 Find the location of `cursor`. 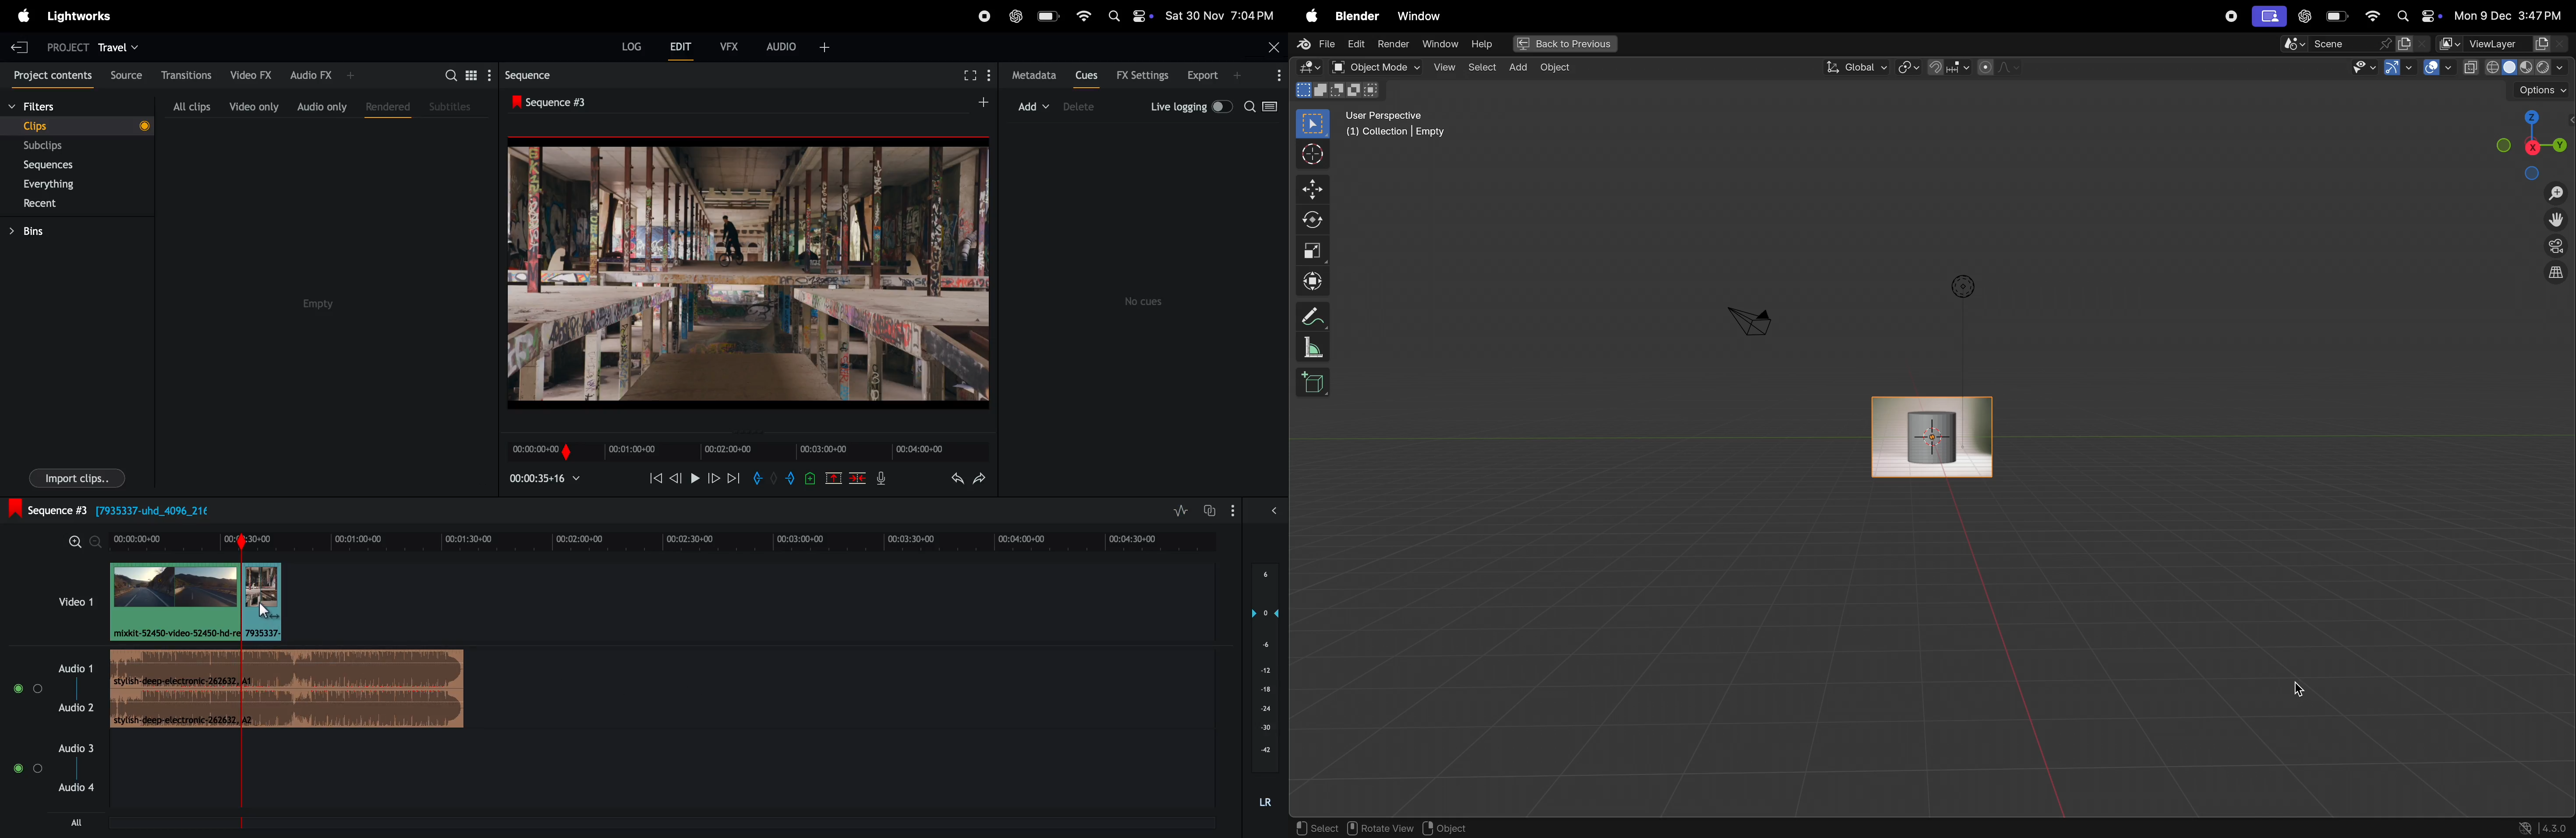

cursor is located at coordinates (269, 614).